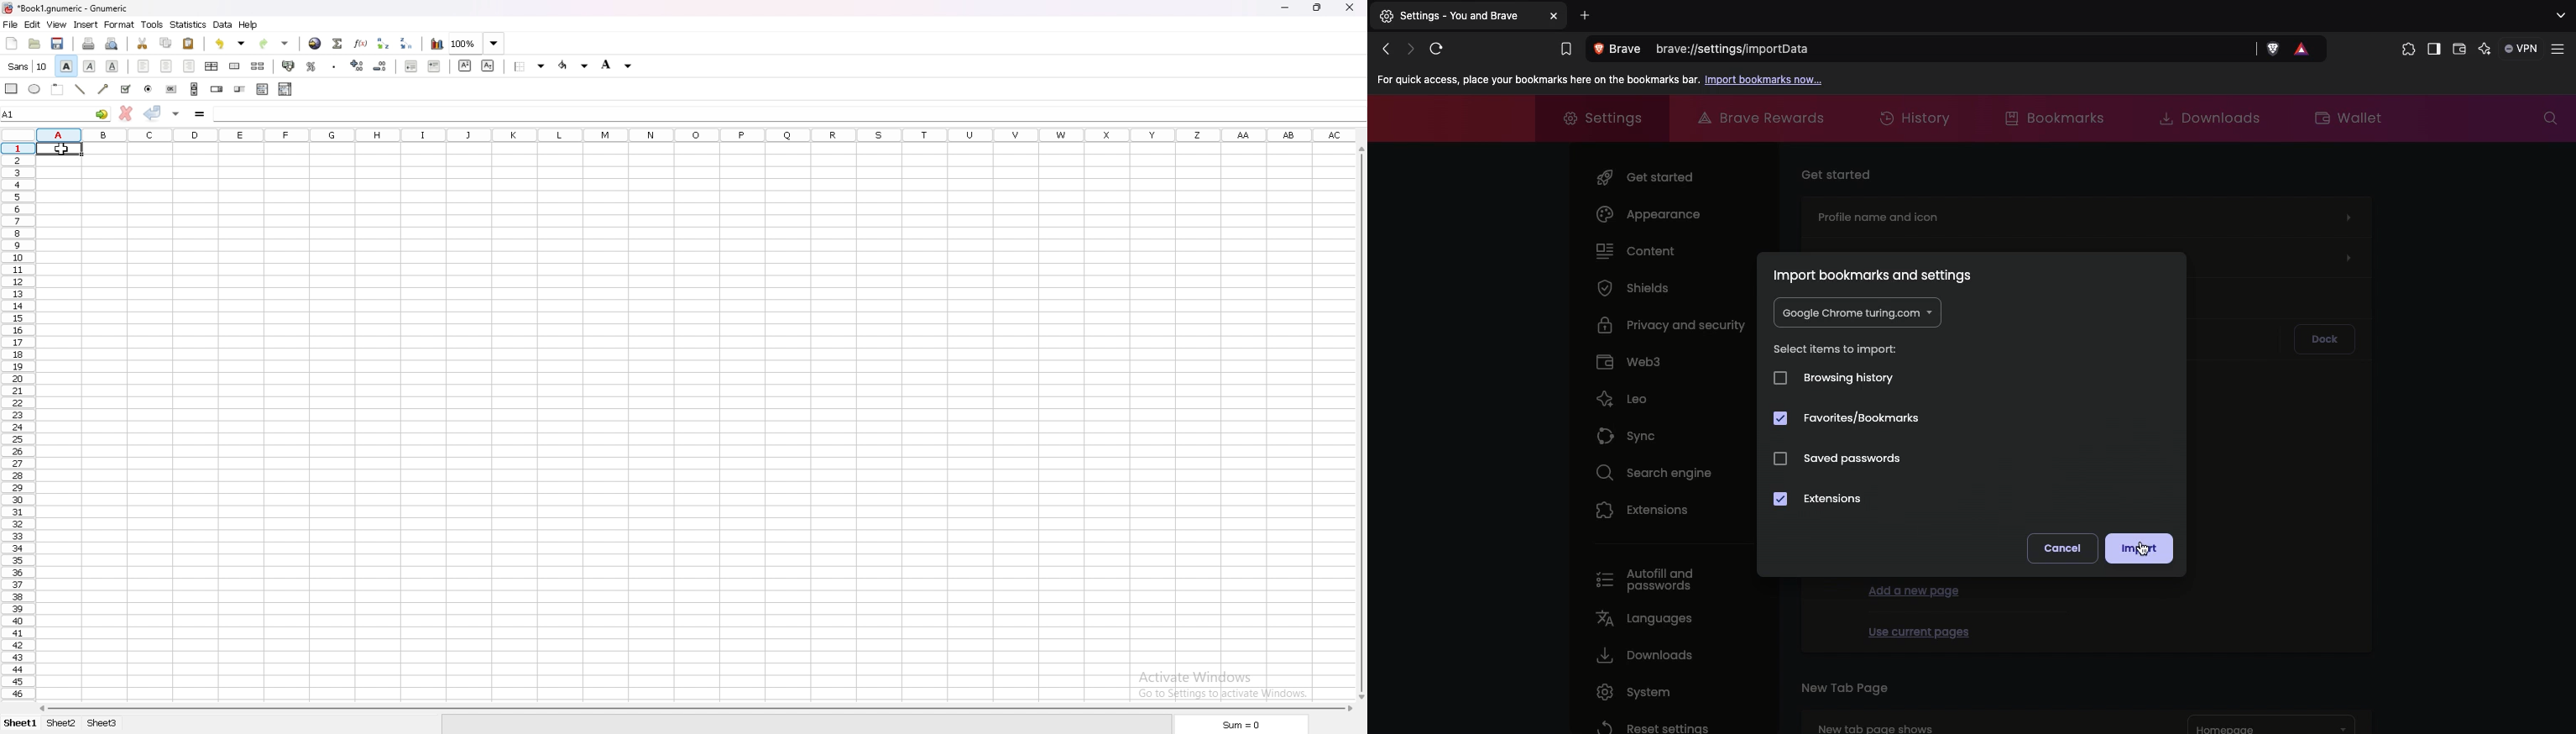 The image size is (2576, 756). What do you see at coordinates (104, 90) in the screenshot?
I see `arrowed line` at bounding box center [104, 90].